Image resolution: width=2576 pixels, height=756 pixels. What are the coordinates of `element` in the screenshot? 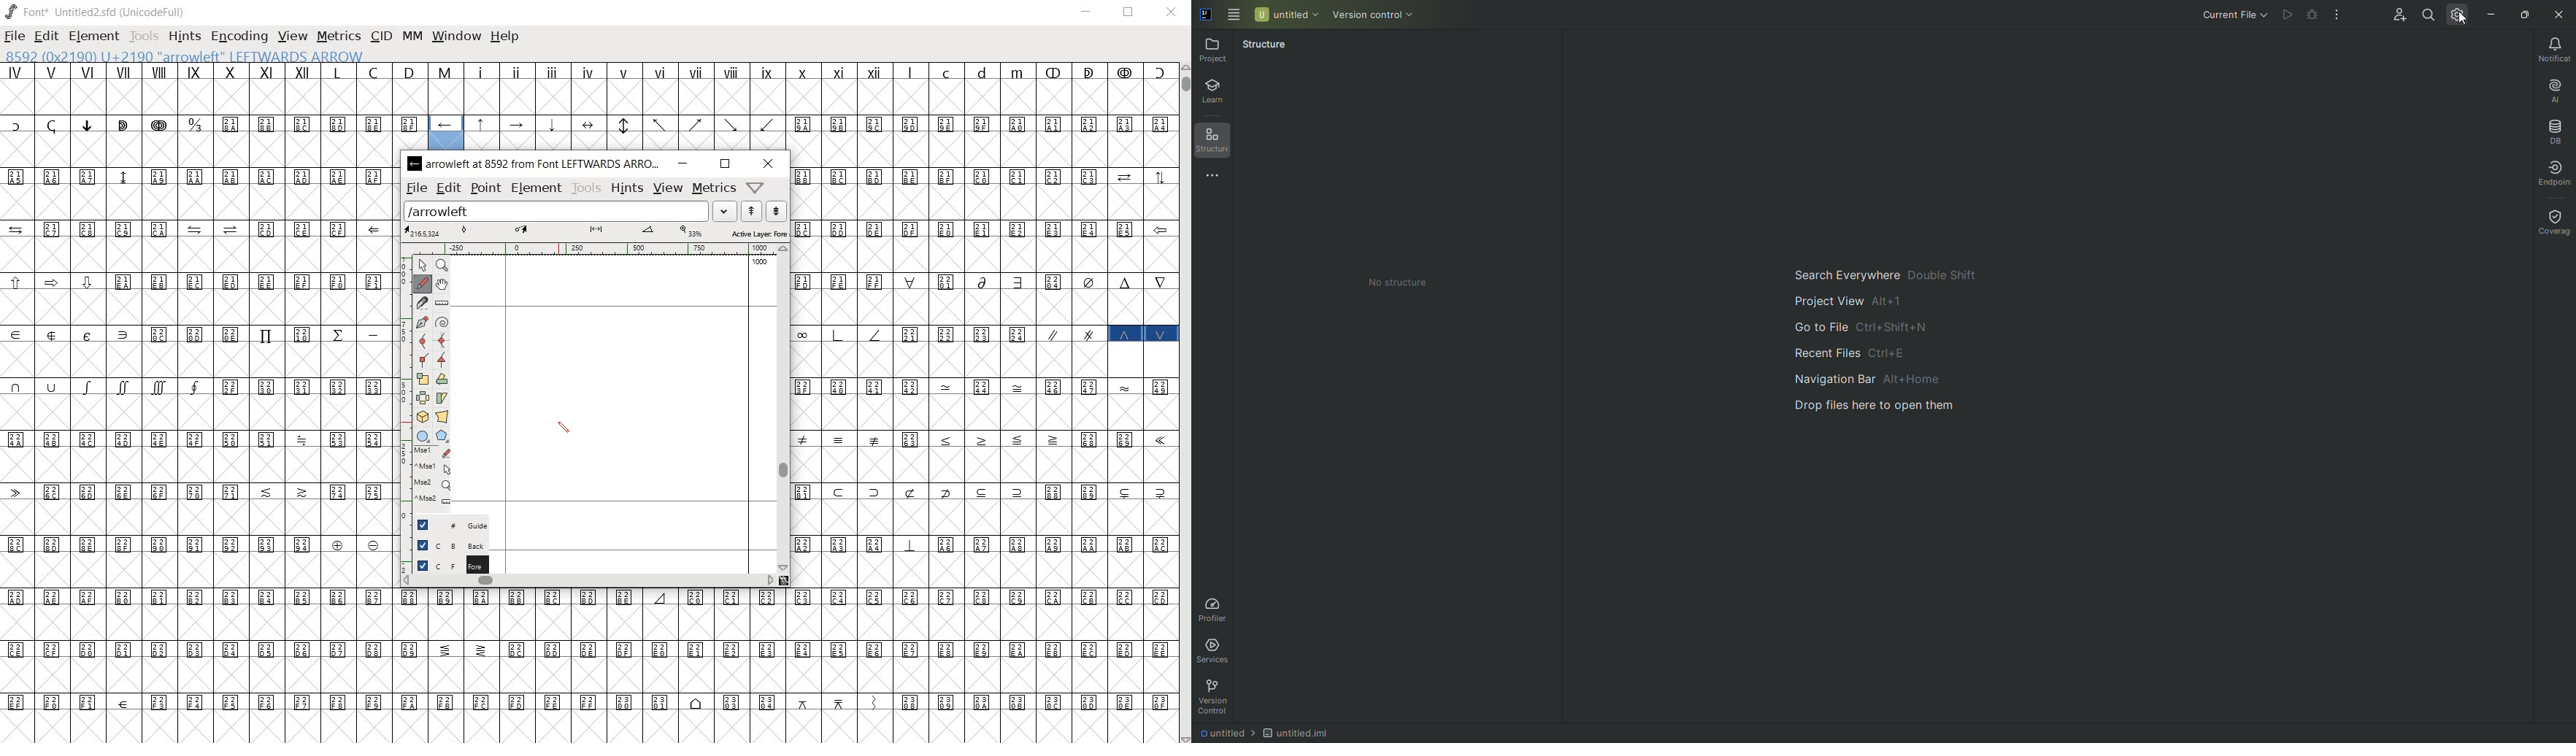 It's located at (537, 188).